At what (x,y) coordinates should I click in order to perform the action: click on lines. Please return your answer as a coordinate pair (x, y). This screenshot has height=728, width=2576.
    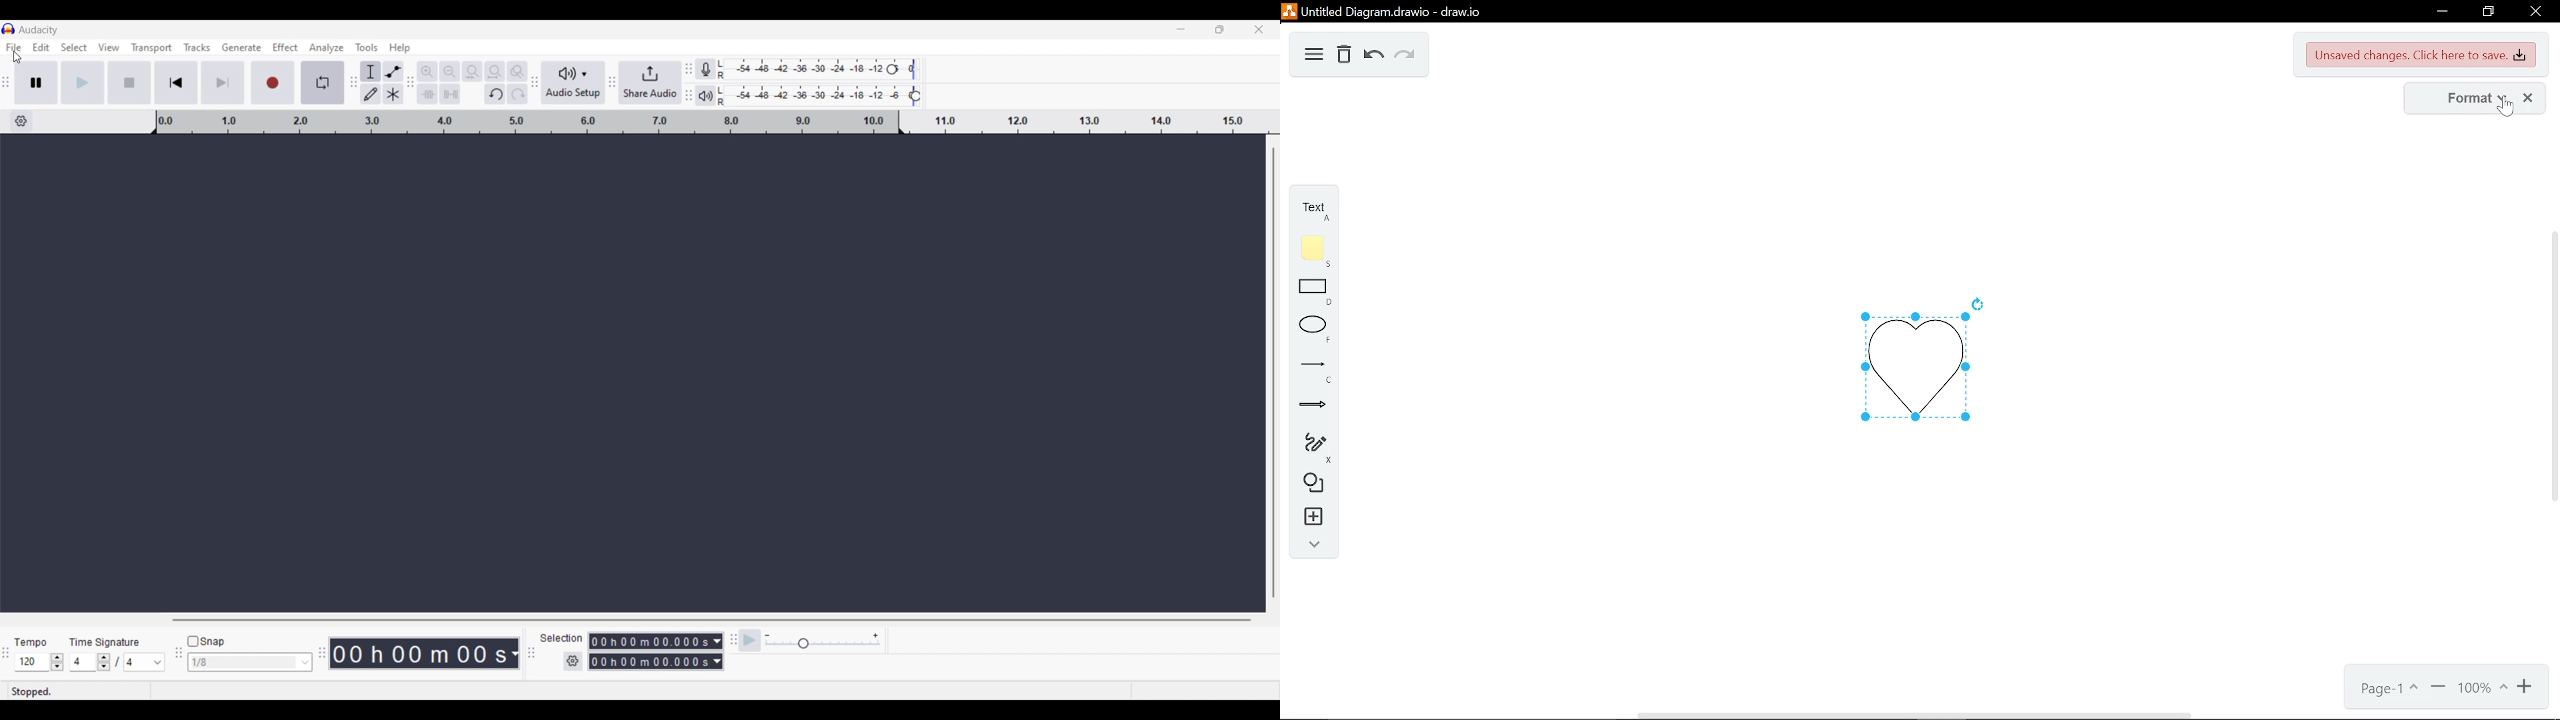
    Looking at the image, I should click on (1312, 370).